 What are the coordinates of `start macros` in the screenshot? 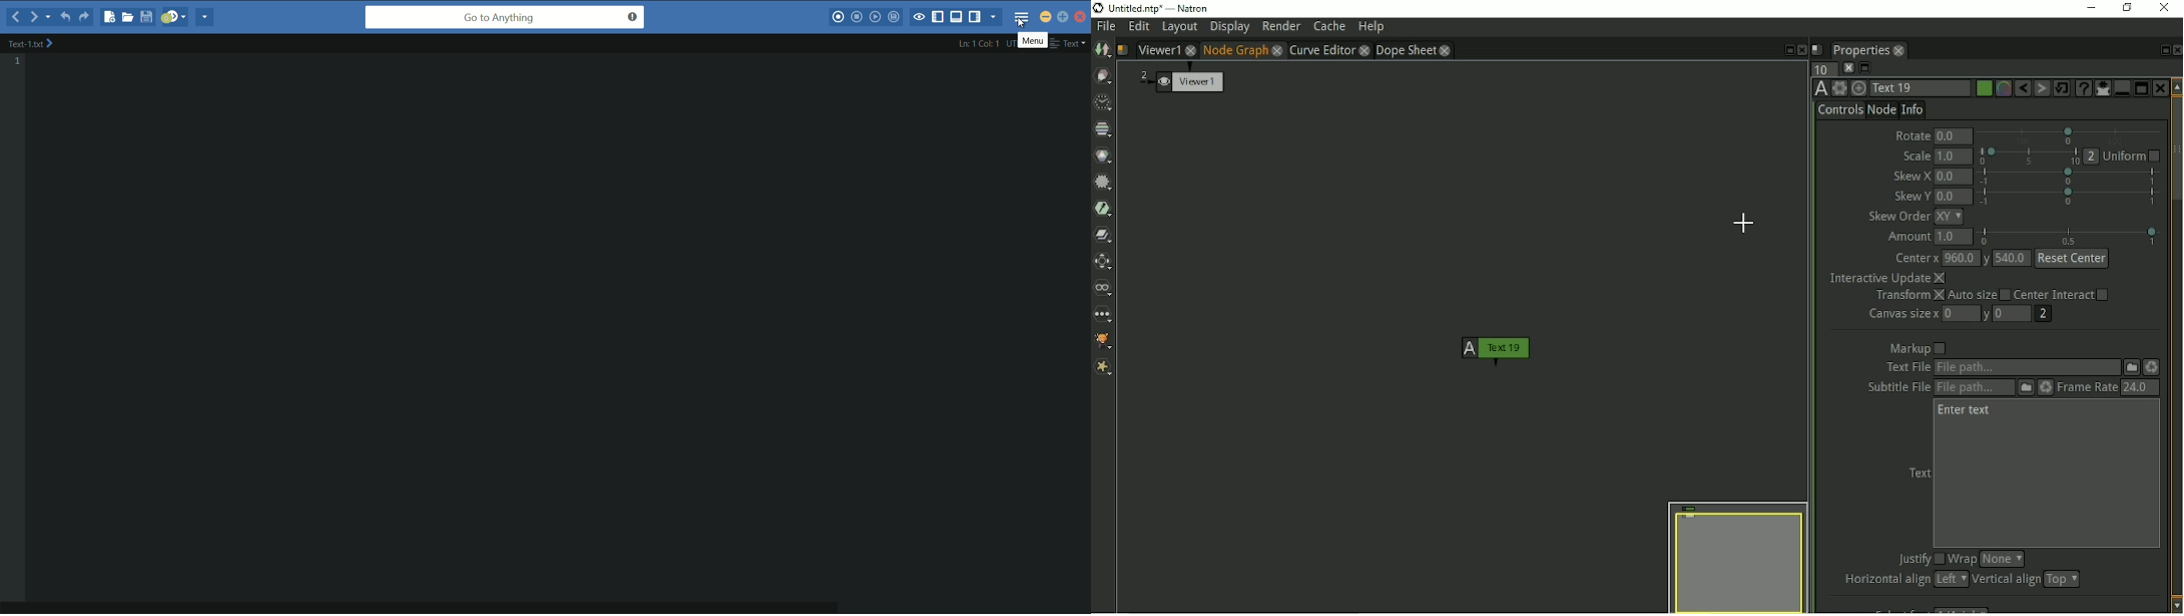 It's located at (838, 18).